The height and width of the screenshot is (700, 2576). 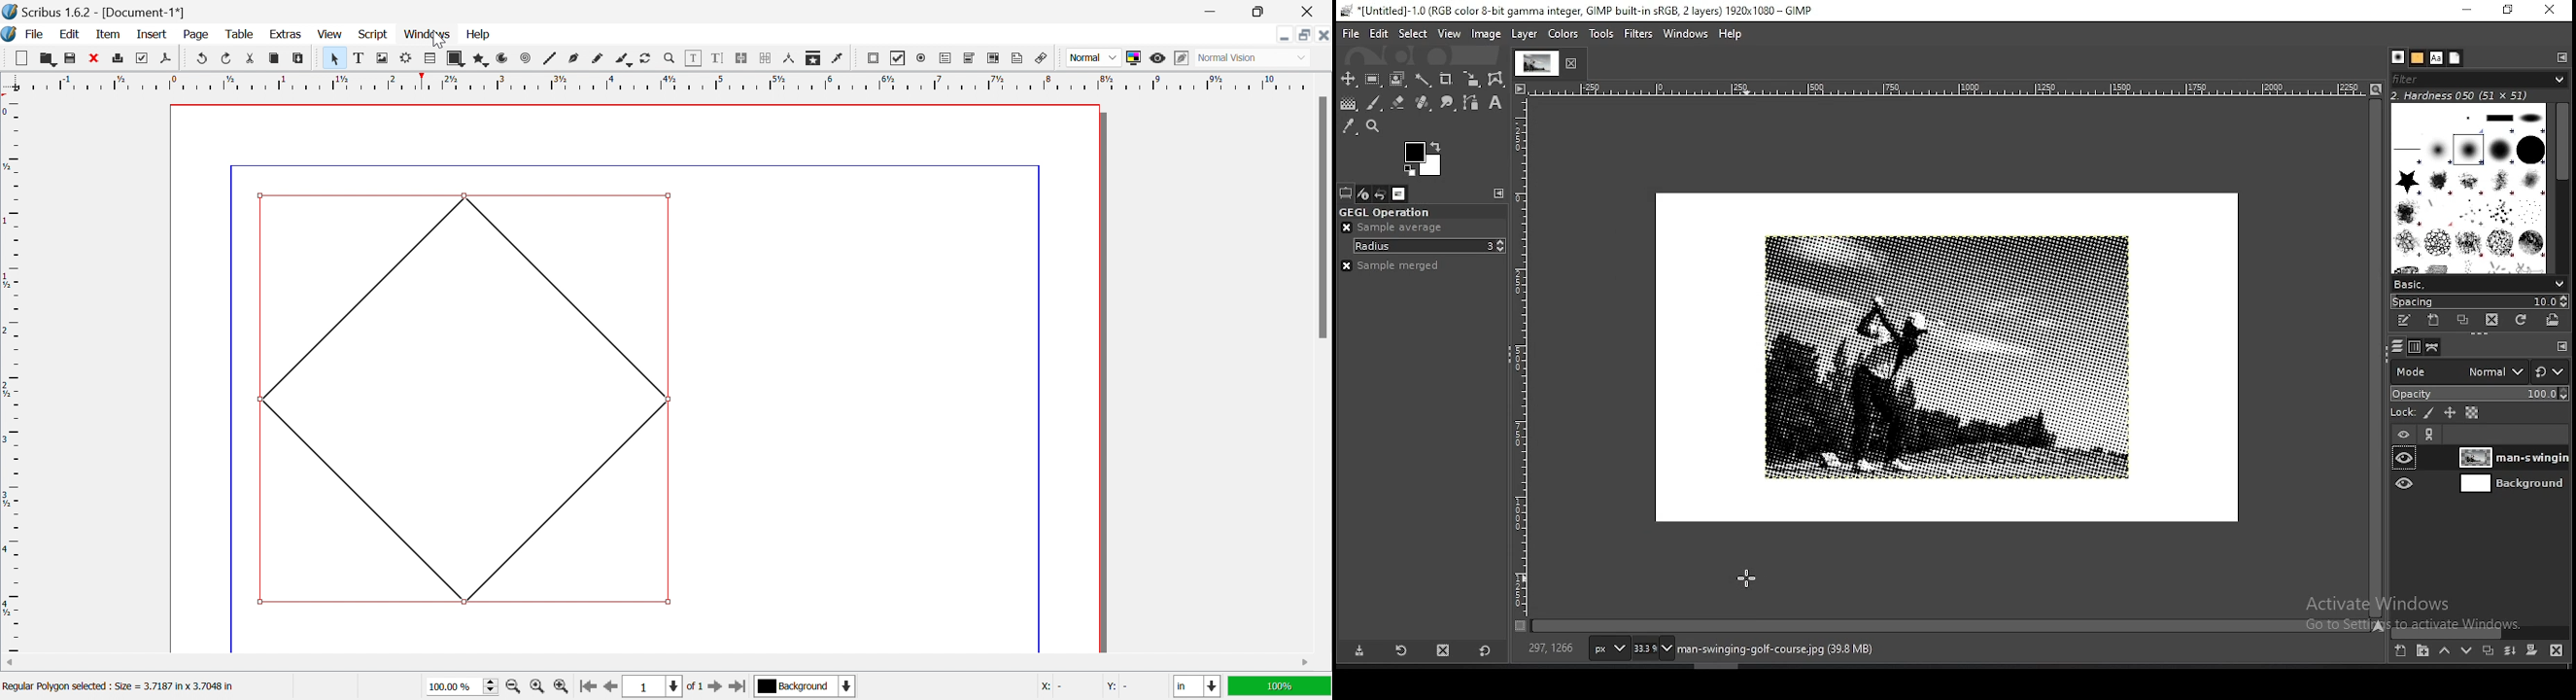 I want to click on New, so click(x=21, y=58).